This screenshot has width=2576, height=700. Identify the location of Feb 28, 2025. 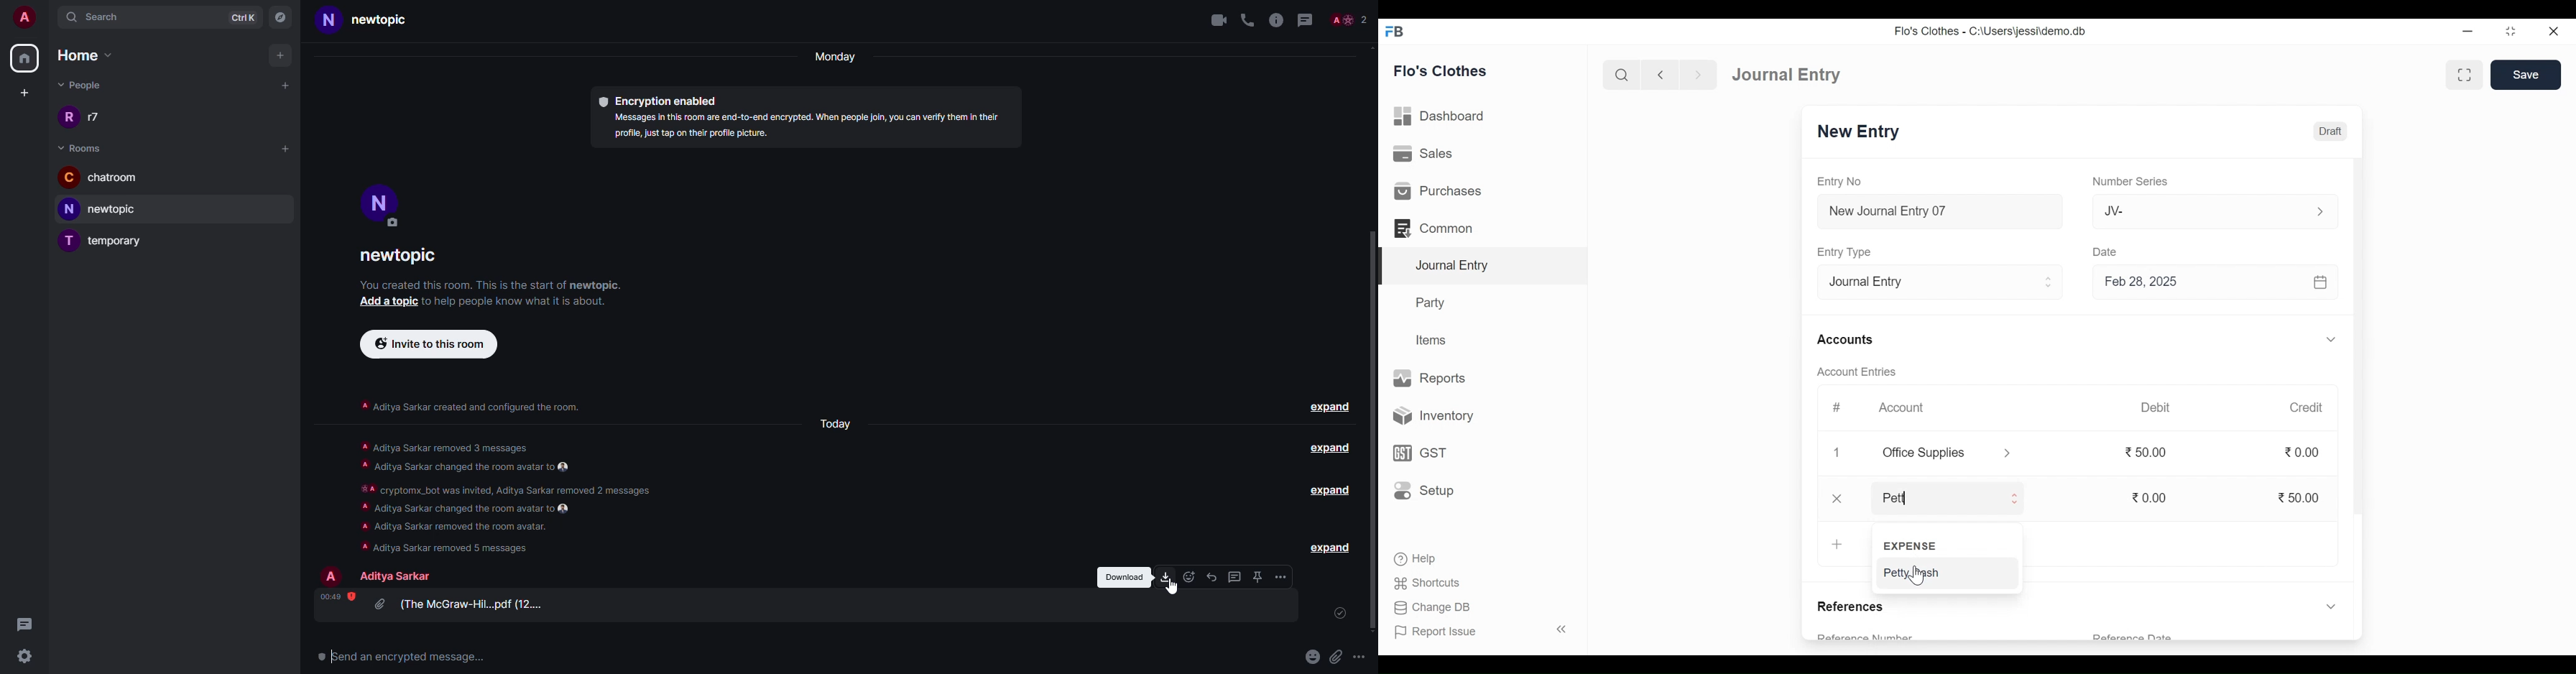
(2210, 284).